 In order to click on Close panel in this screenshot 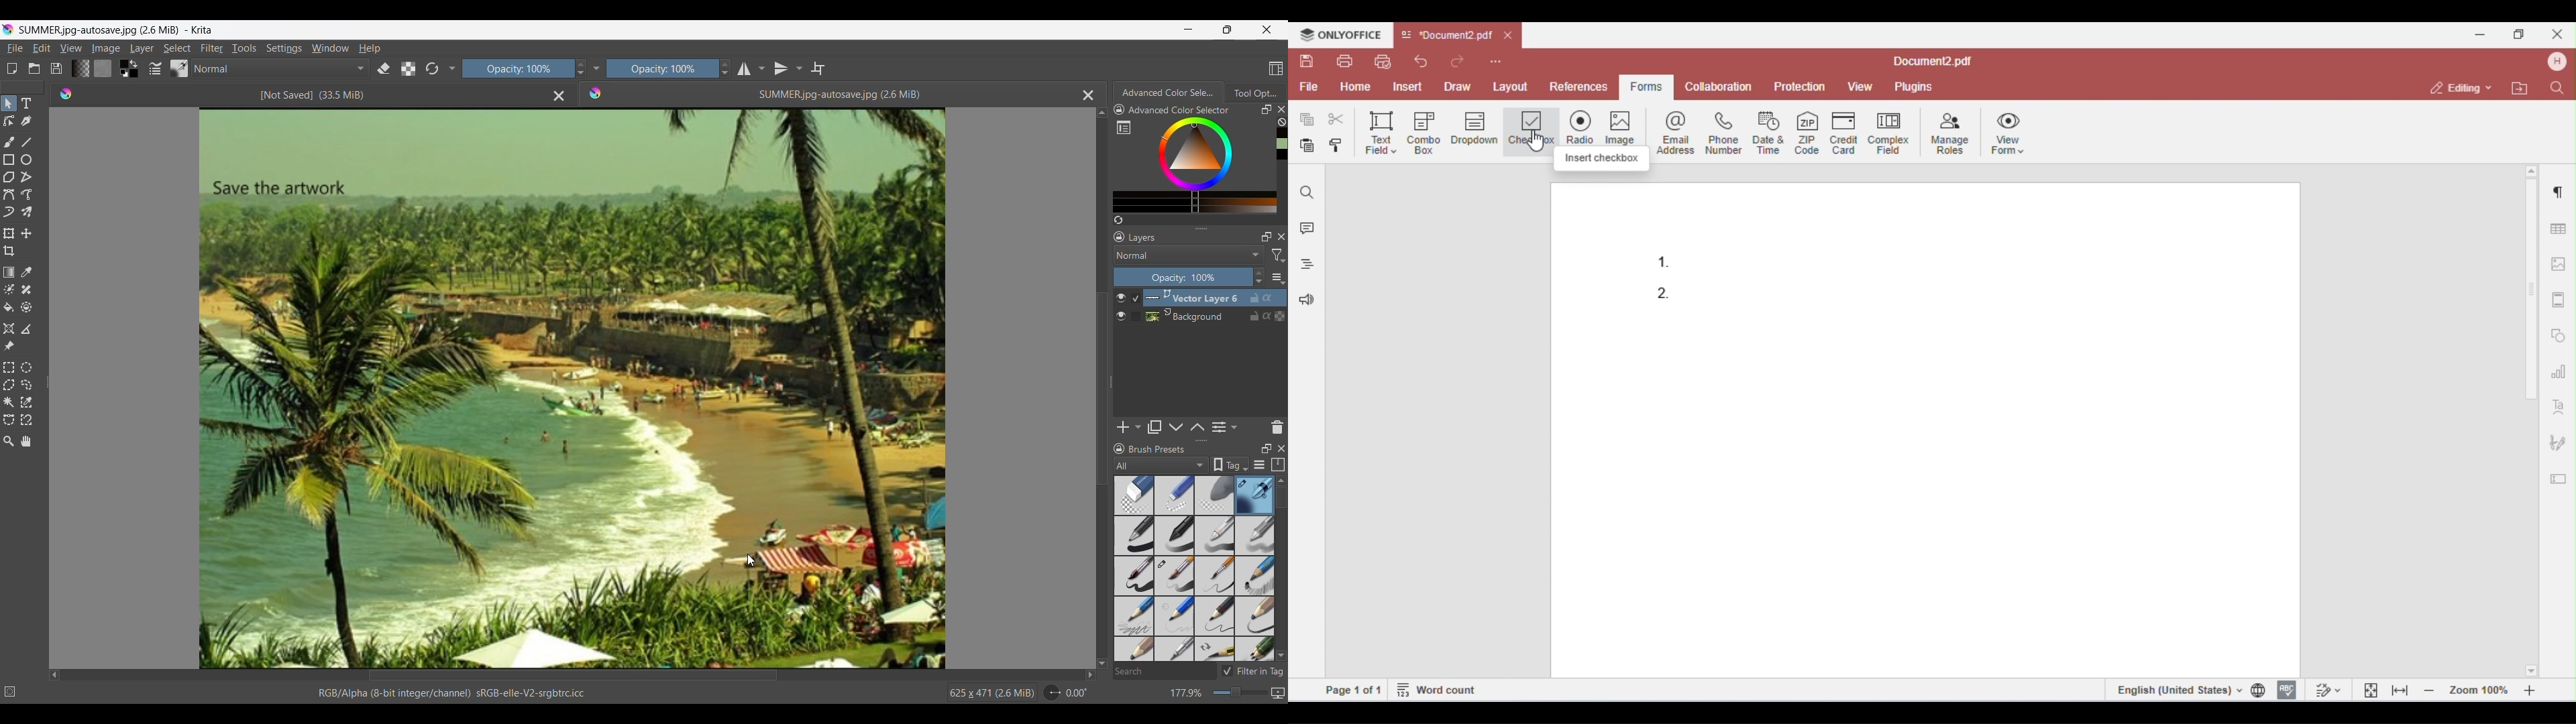, I will do `click(1281, 448)`.